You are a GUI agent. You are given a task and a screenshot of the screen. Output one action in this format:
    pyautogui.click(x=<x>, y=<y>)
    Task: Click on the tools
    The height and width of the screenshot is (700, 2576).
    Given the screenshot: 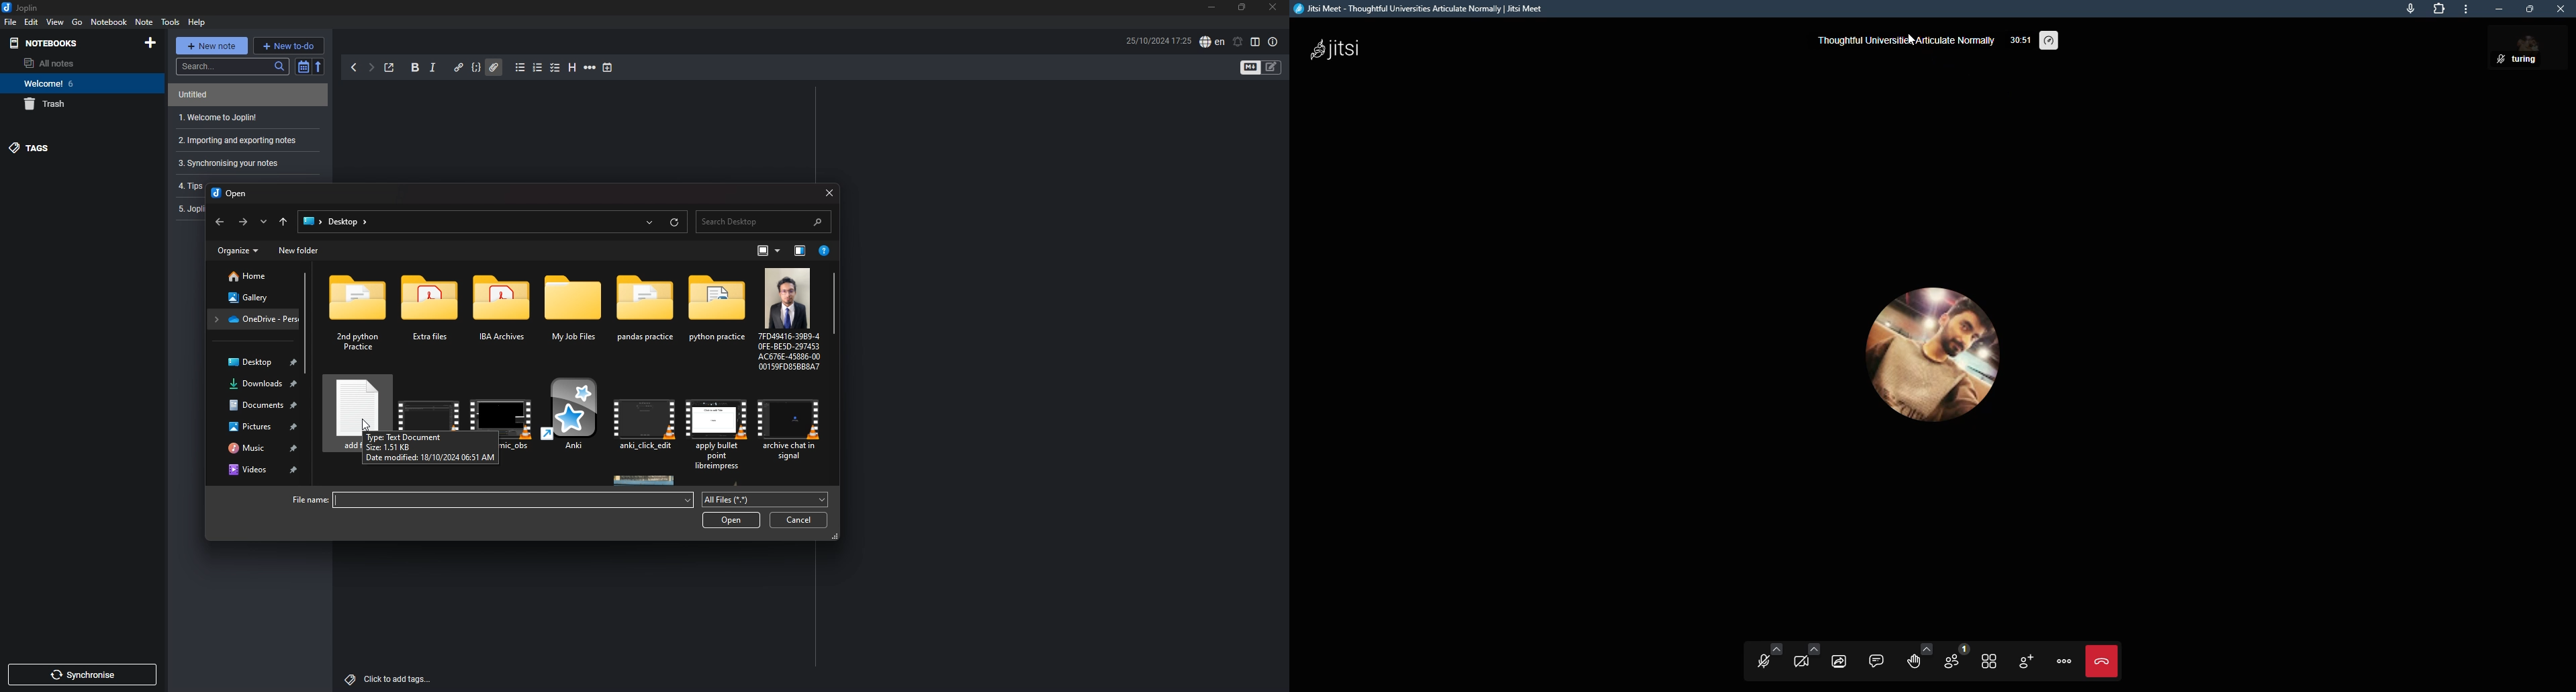 What is the action you would take?
    pyautogui.click(x=171, y=22)
    